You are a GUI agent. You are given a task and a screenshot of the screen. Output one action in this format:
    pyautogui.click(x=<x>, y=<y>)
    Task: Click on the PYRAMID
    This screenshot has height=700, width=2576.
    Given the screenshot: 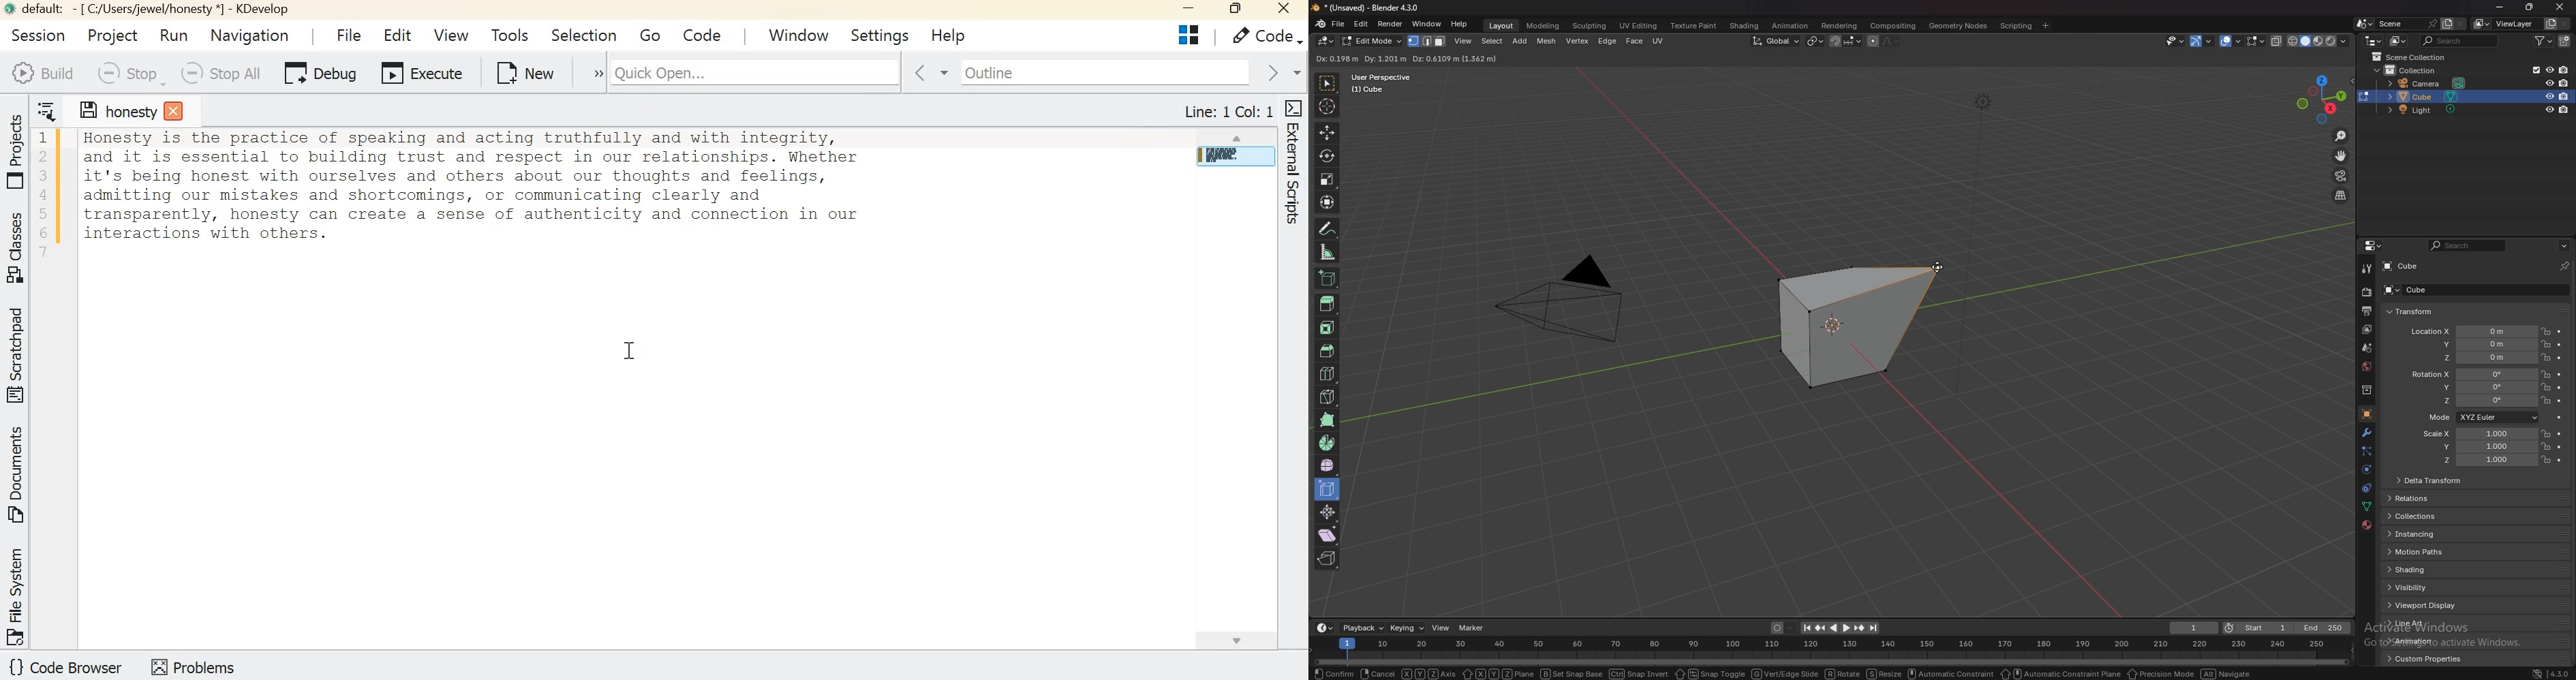 What is the action you would take?
    pyautogui.click(x=1571, y=301)
    